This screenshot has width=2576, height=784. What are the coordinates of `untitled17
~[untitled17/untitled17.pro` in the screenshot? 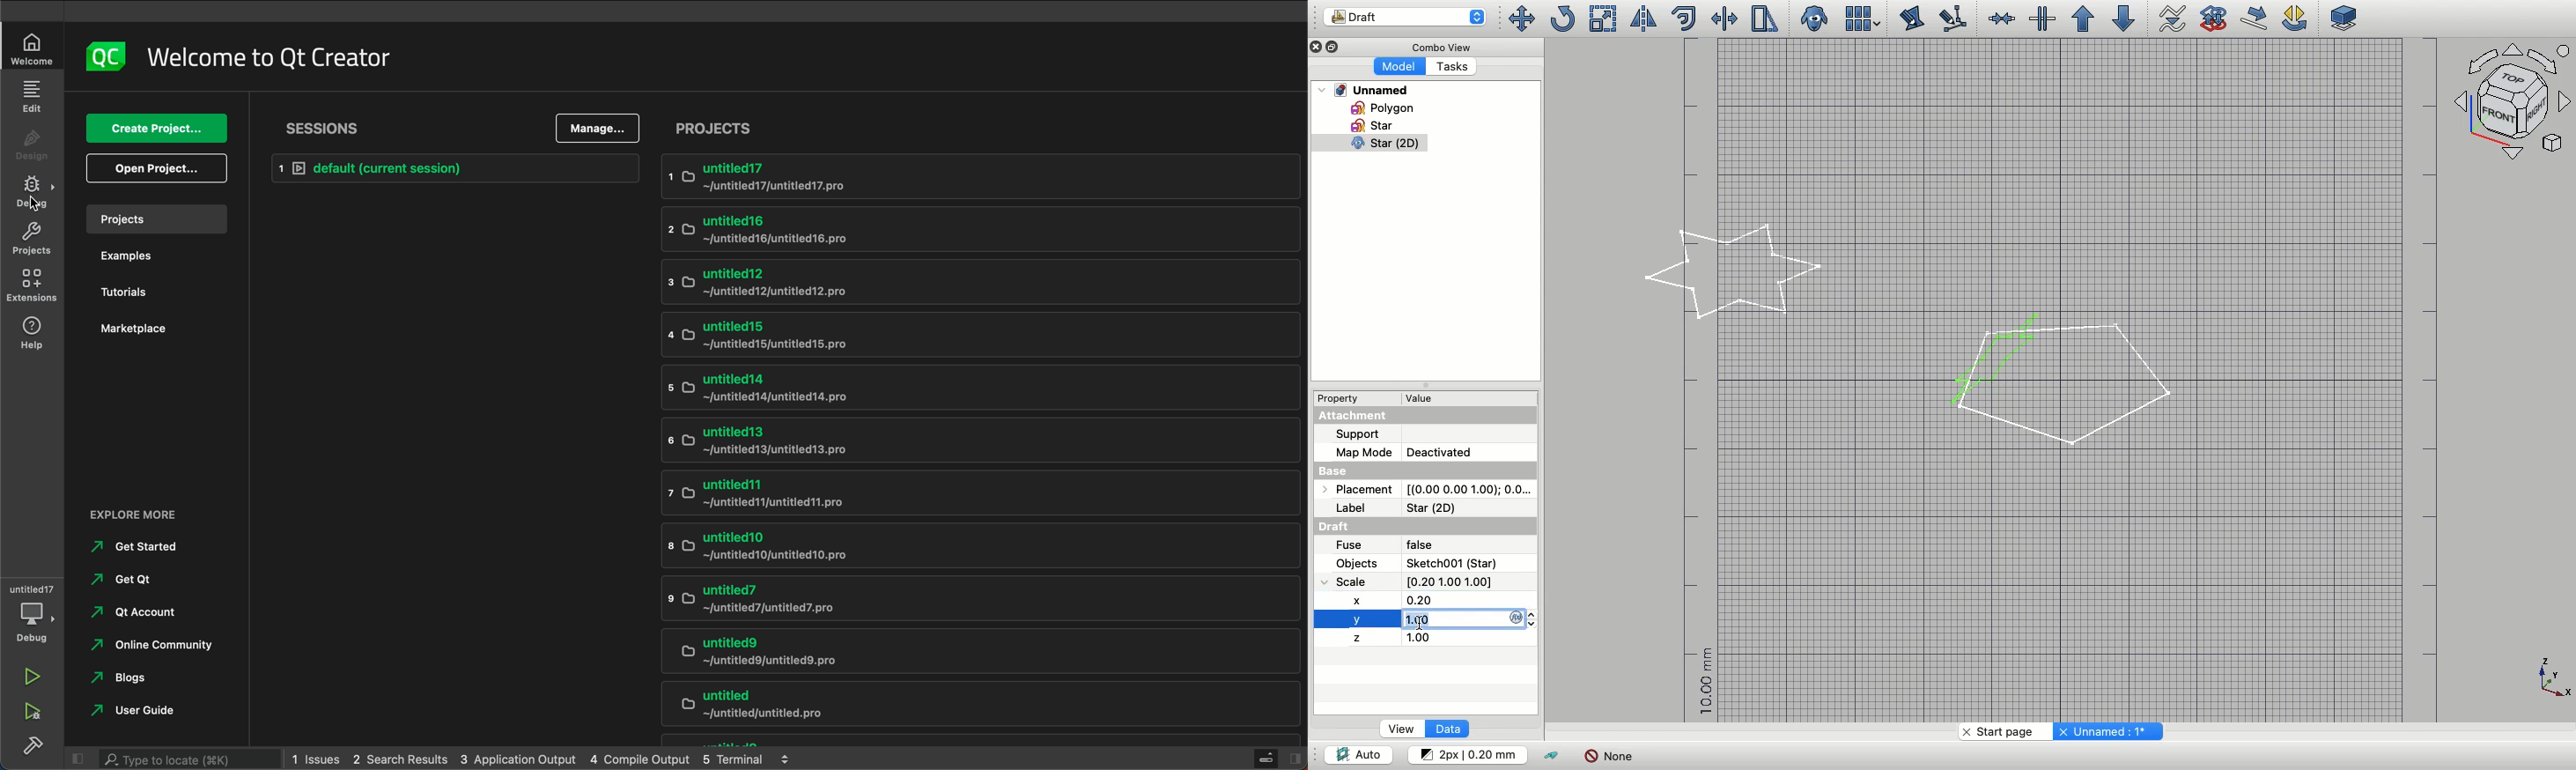 It's located at (980, 176).